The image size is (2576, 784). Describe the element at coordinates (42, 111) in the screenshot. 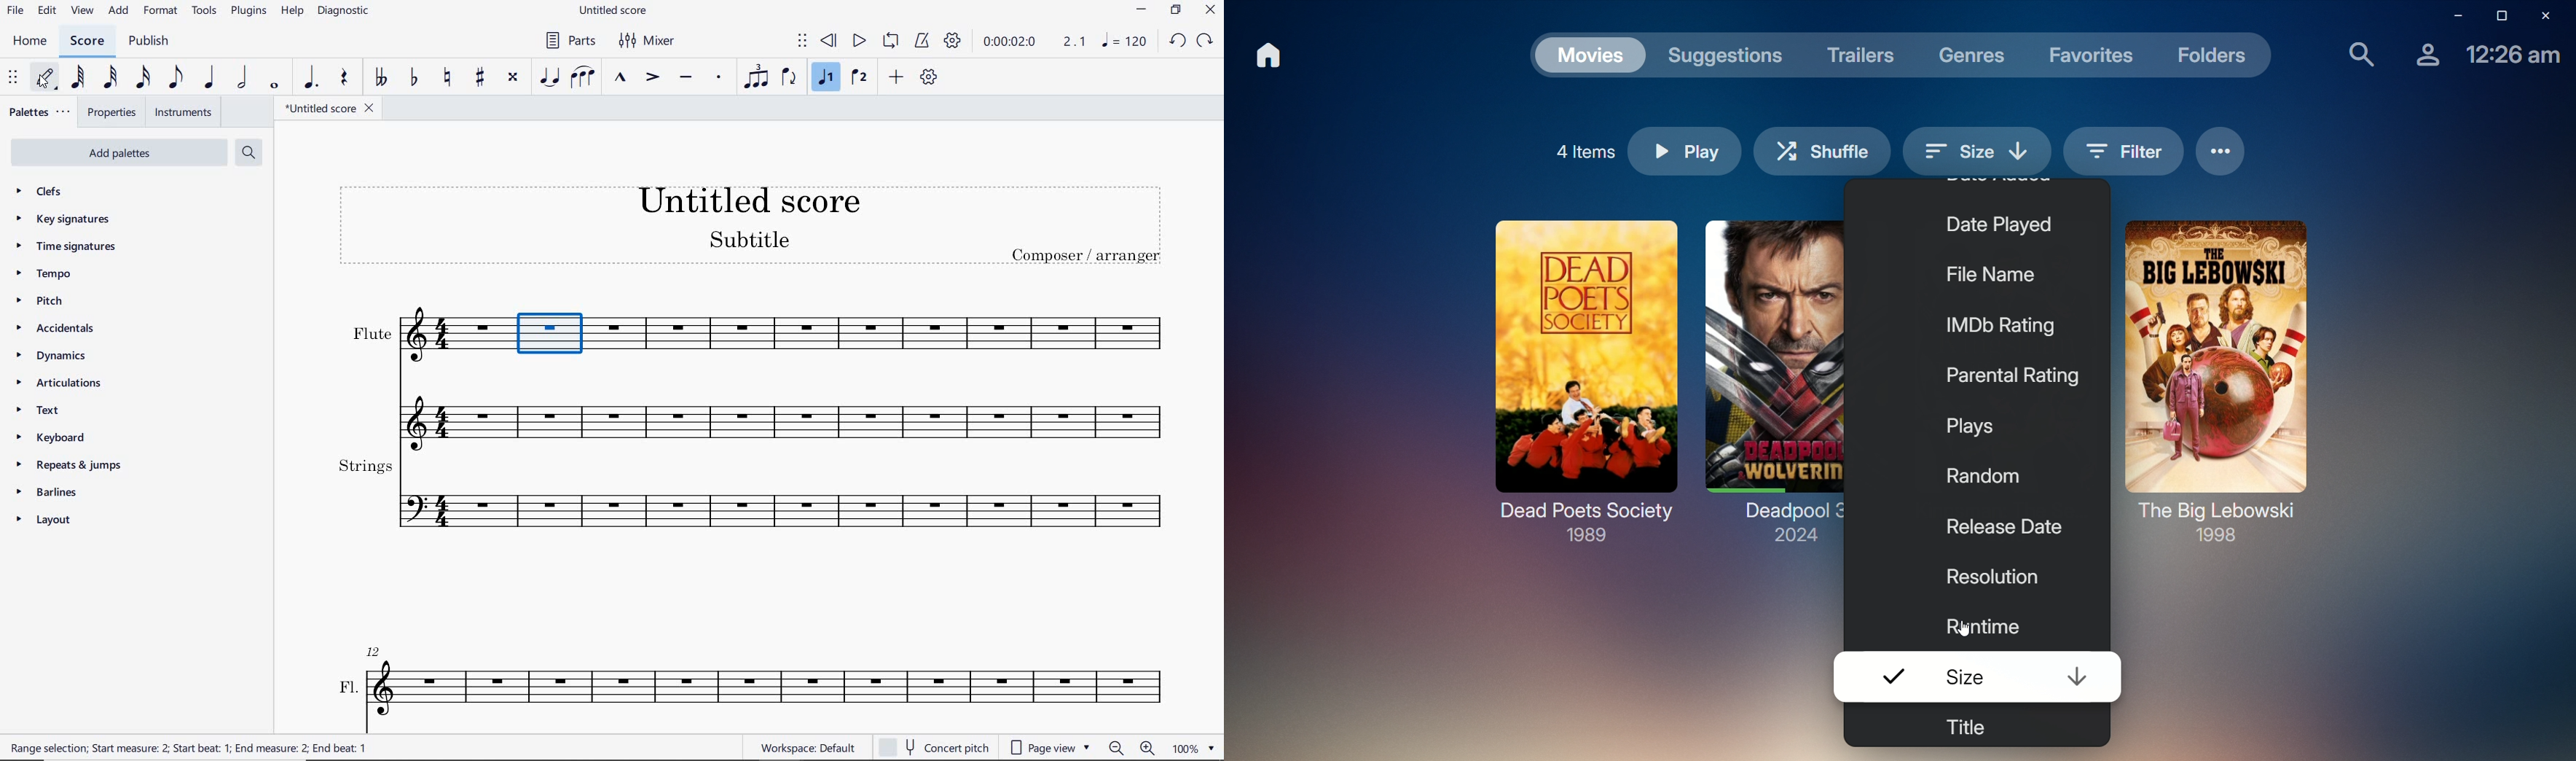

I see `PALETTES` at that location.